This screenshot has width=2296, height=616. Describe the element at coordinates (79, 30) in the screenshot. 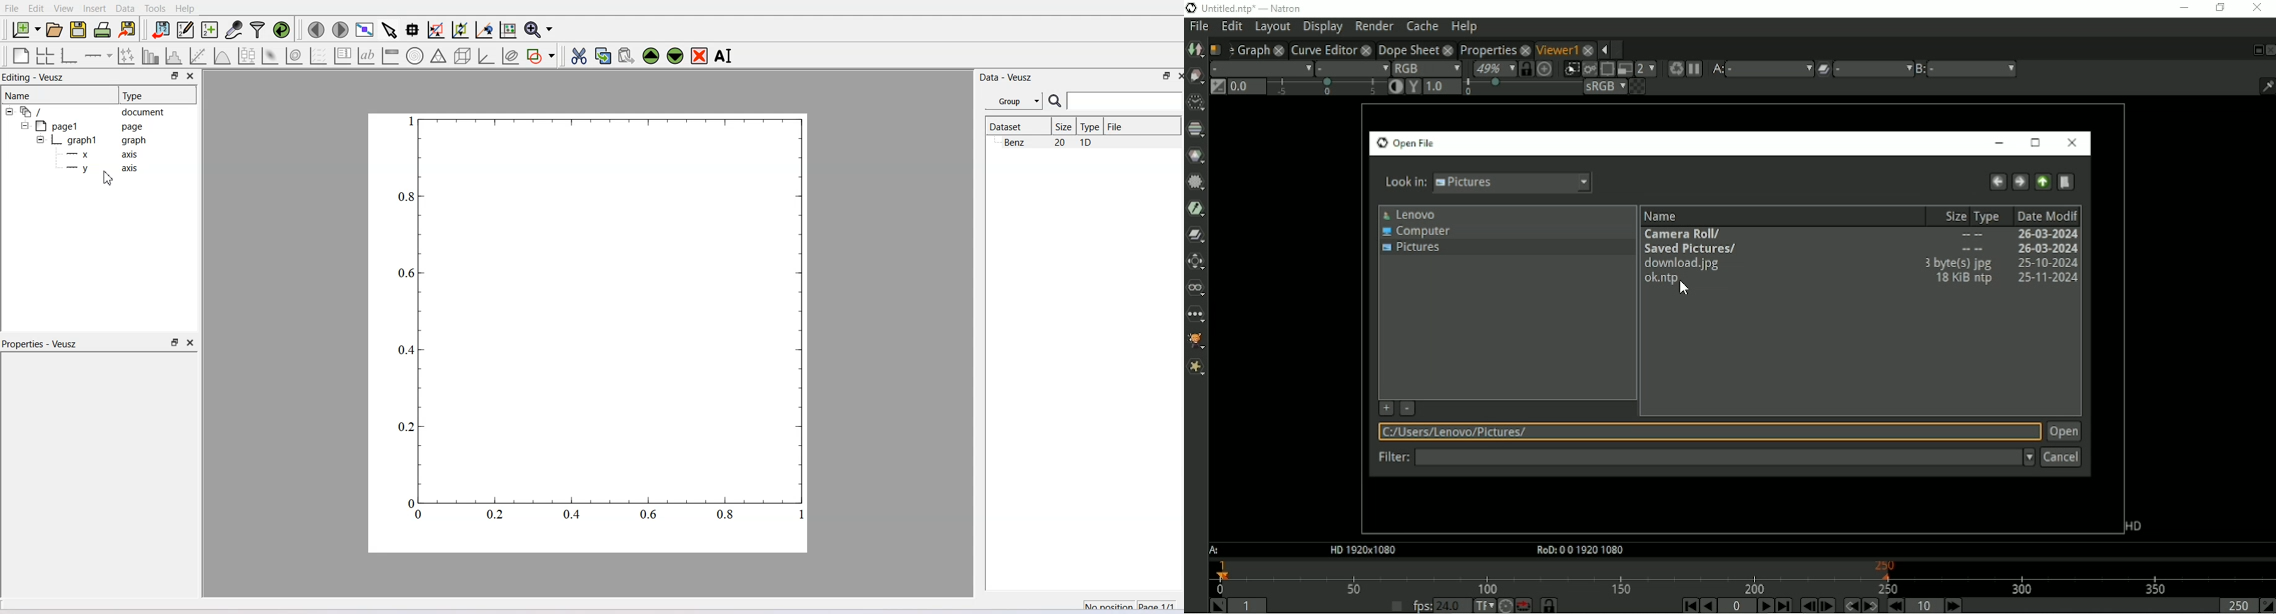

I see `Save a document` at that location.